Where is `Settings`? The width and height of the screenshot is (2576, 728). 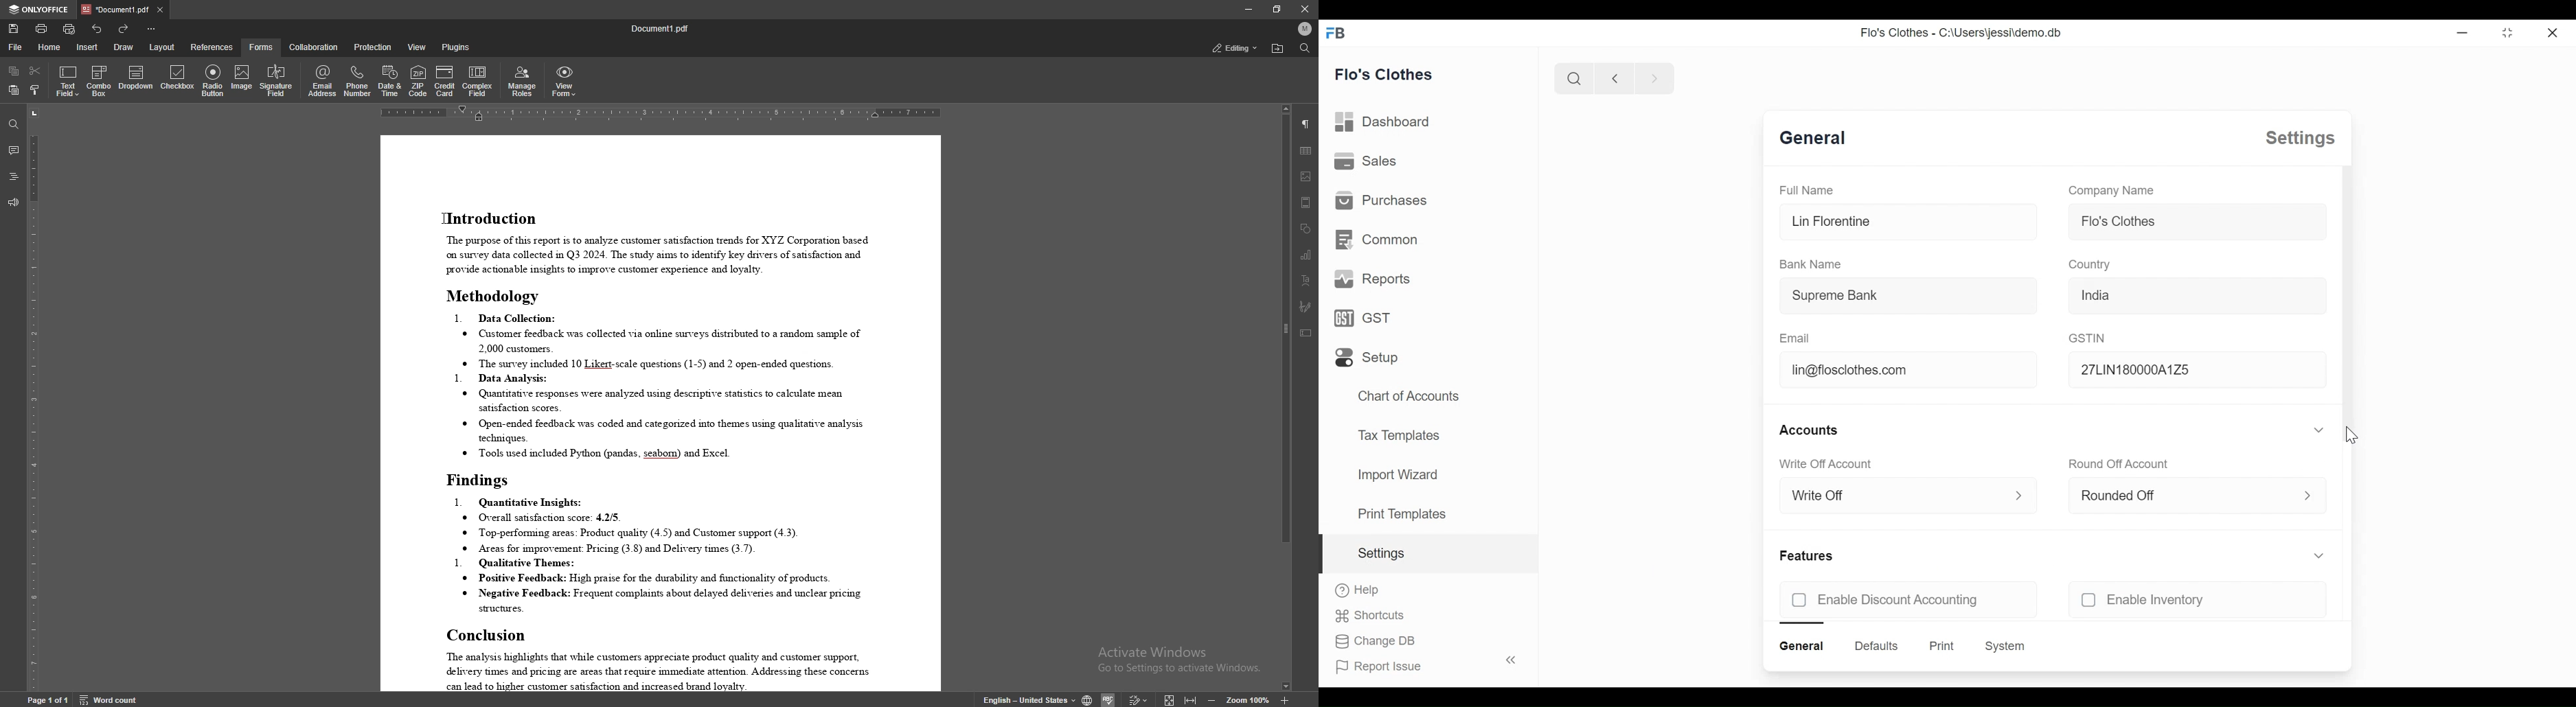 Settings is located at coordinates (1425, 554).